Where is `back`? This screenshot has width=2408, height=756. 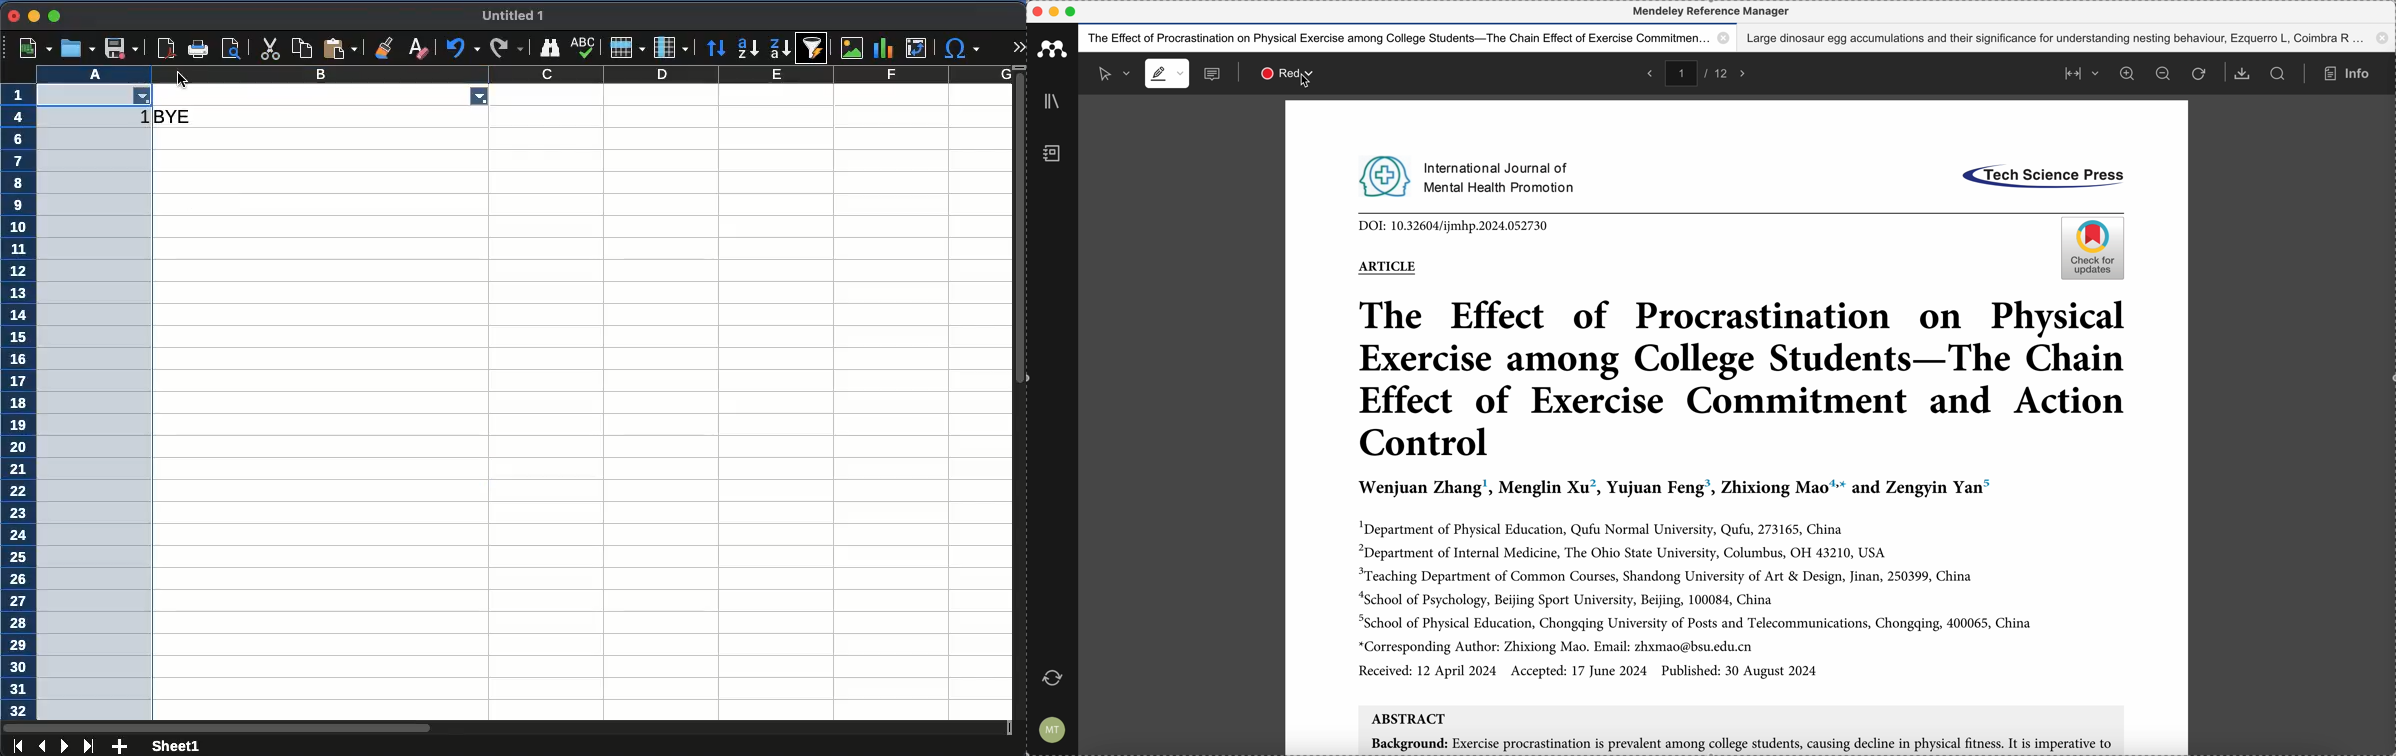 back is located at coordinates (1648, 73).